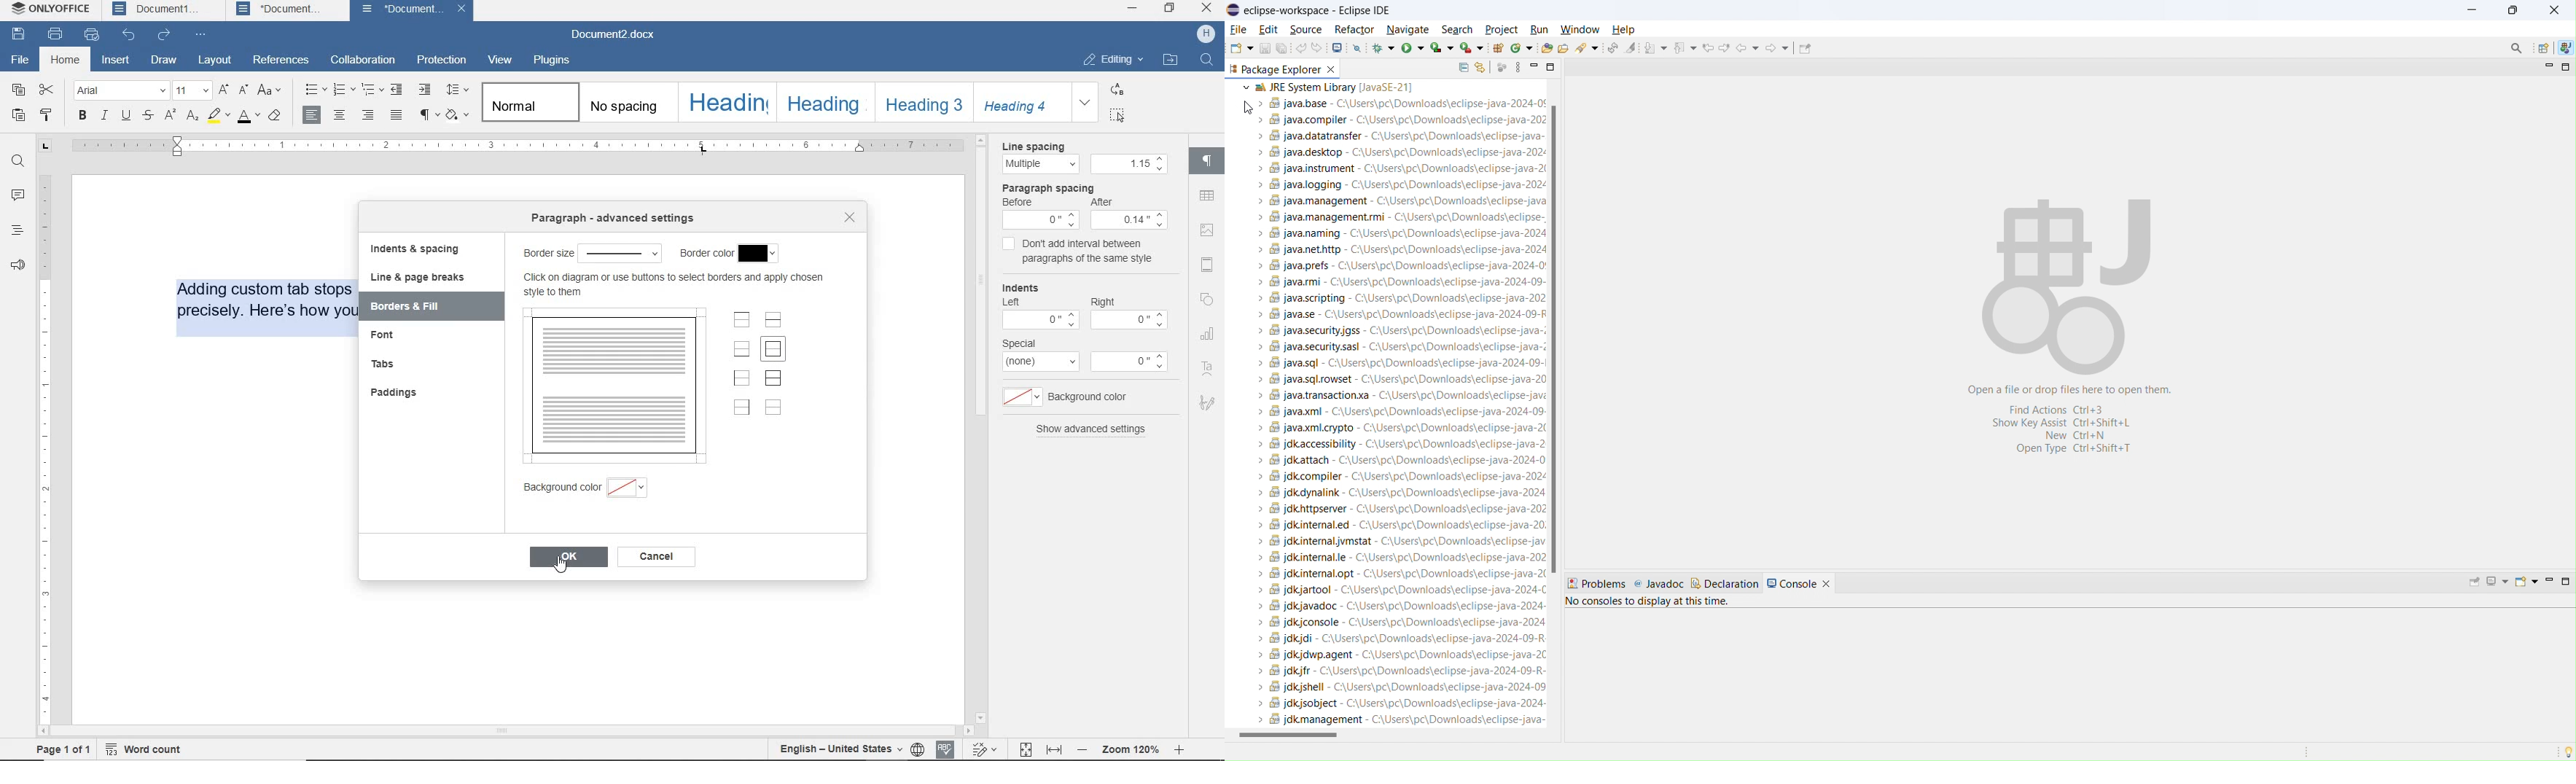 The height and width of the screenshot is (784, 2576). What do you see at coordinates (1209, 330) in the screenshot?
I see `chart` at bounding box center [1209, 330].